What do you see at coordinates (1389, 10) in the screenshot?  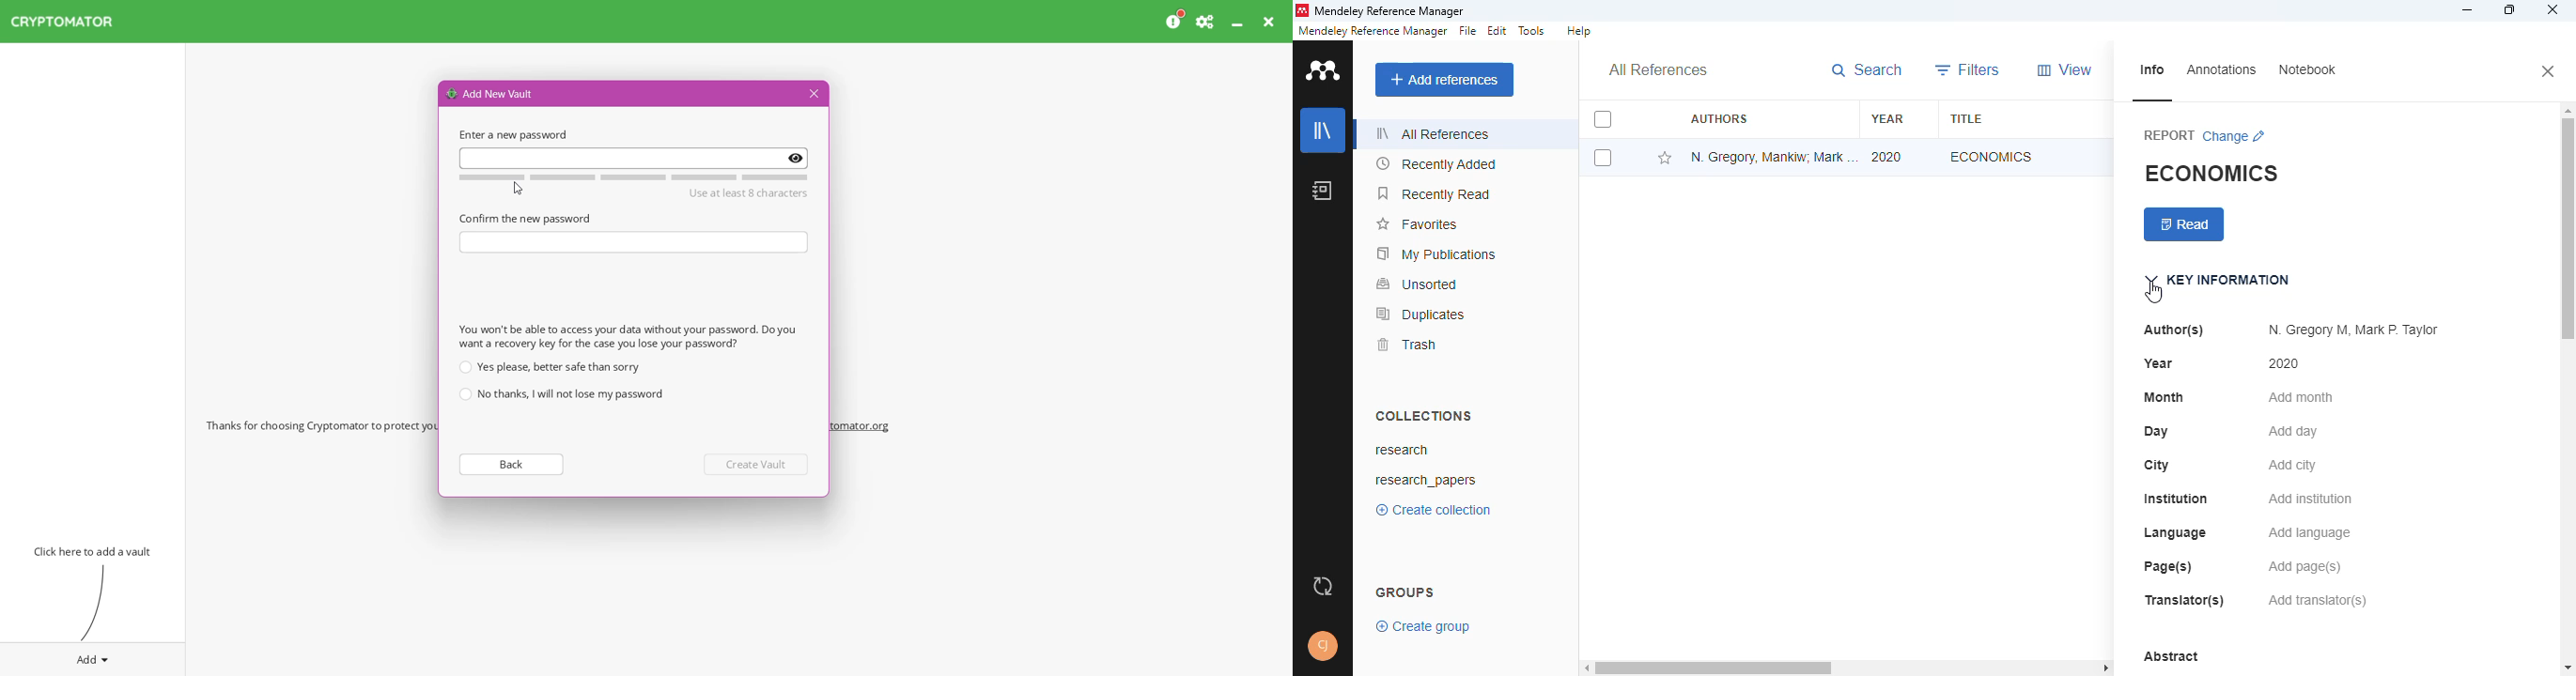 I see `mendeley reference manager` at bounding box center [1389, 10].